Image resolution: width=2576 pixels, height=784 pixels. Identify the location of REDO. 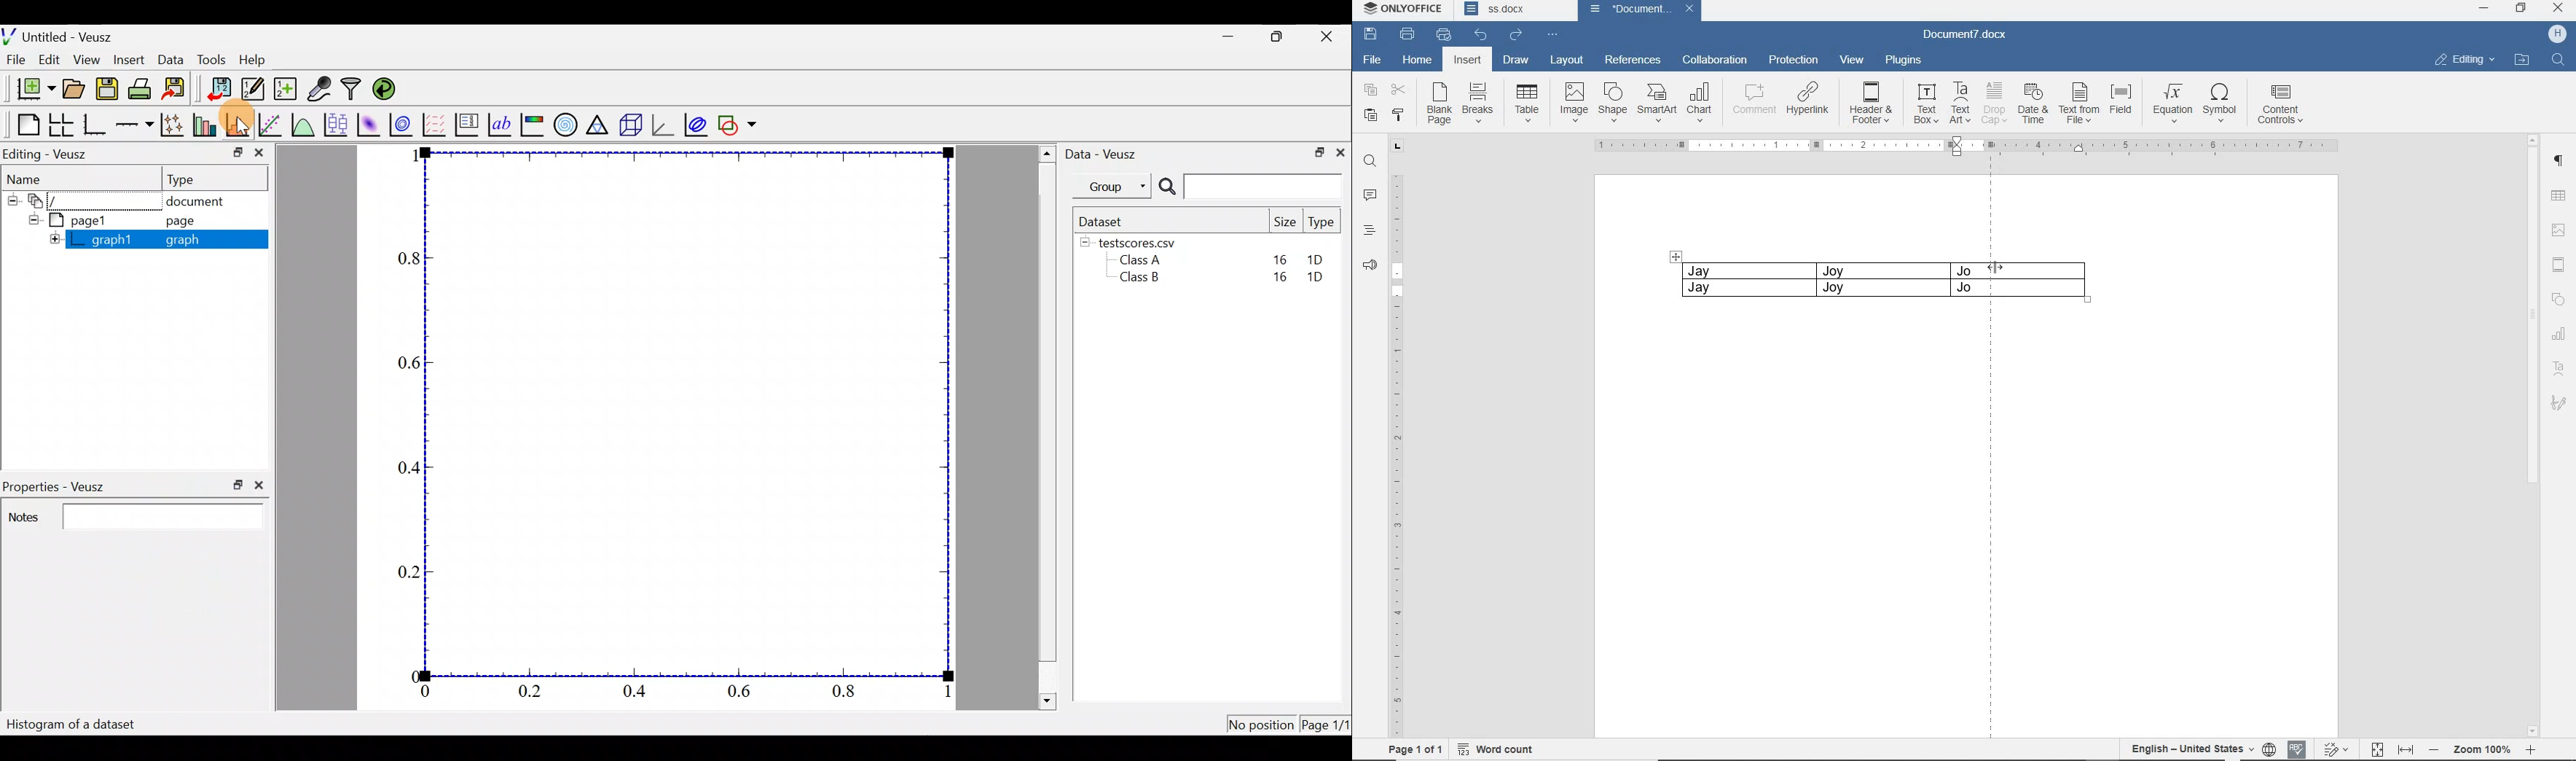
(1516, 35).